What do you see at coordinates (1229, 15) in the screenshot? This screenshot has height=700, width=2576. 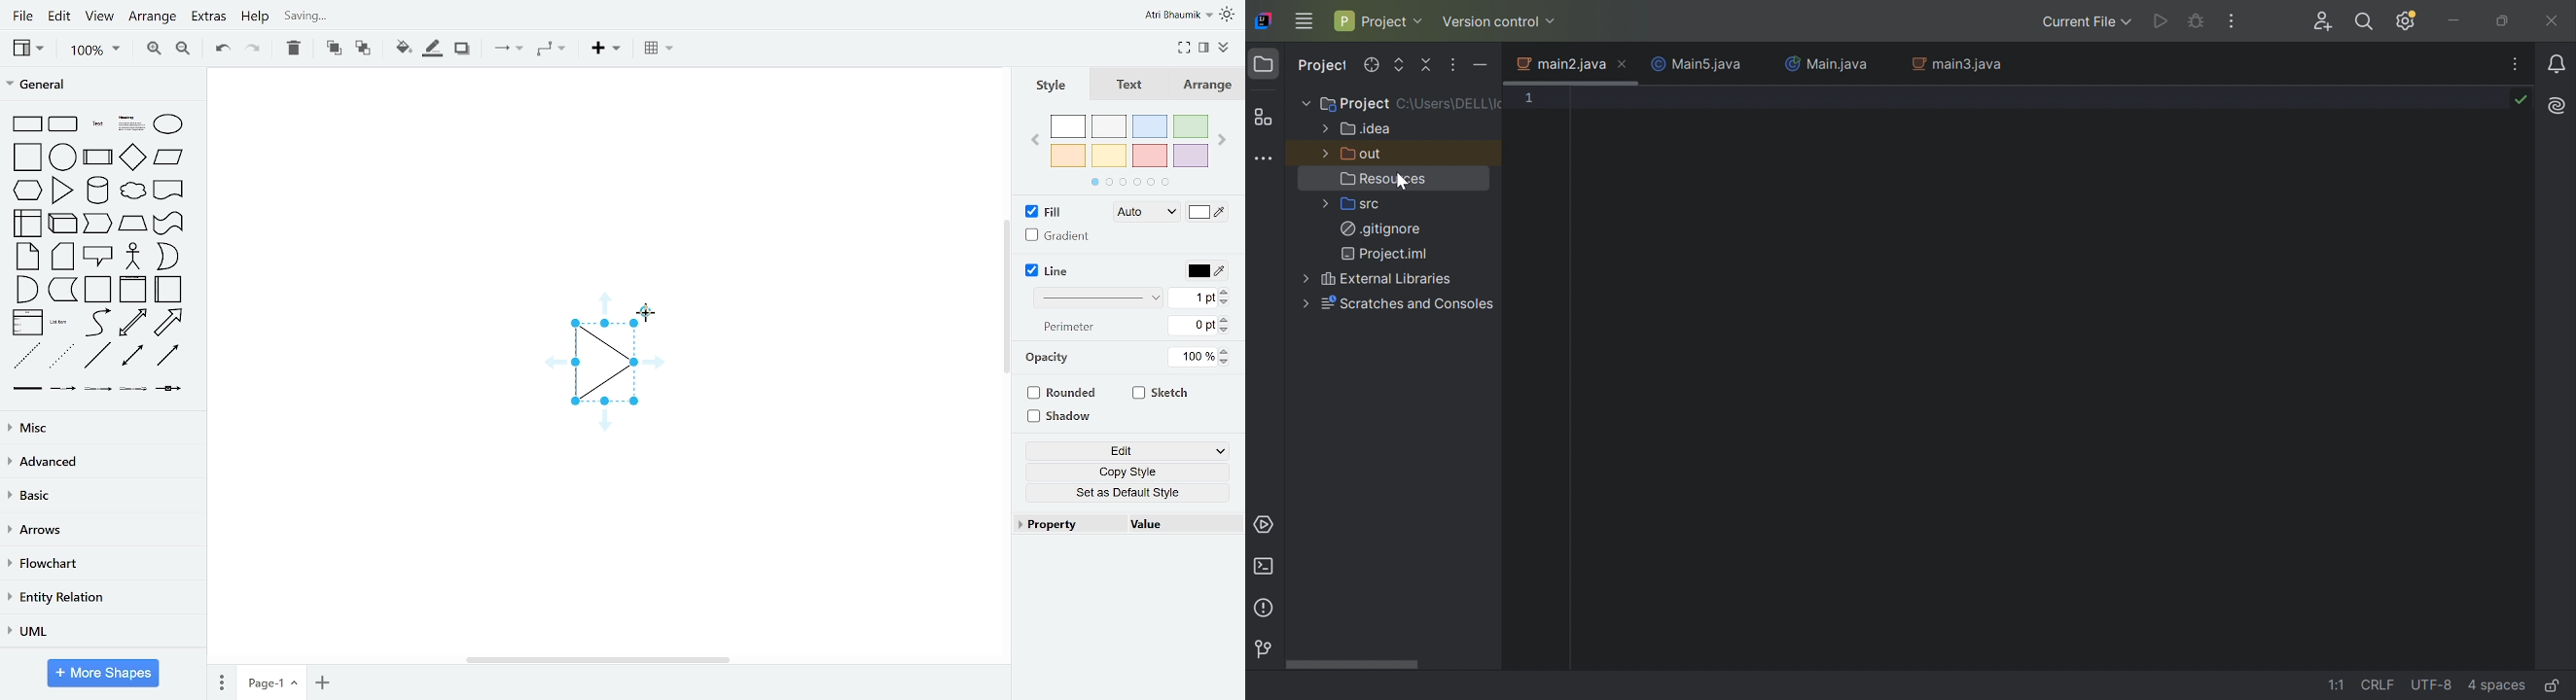 I see `appearence` at bounding box center [1229, 15].